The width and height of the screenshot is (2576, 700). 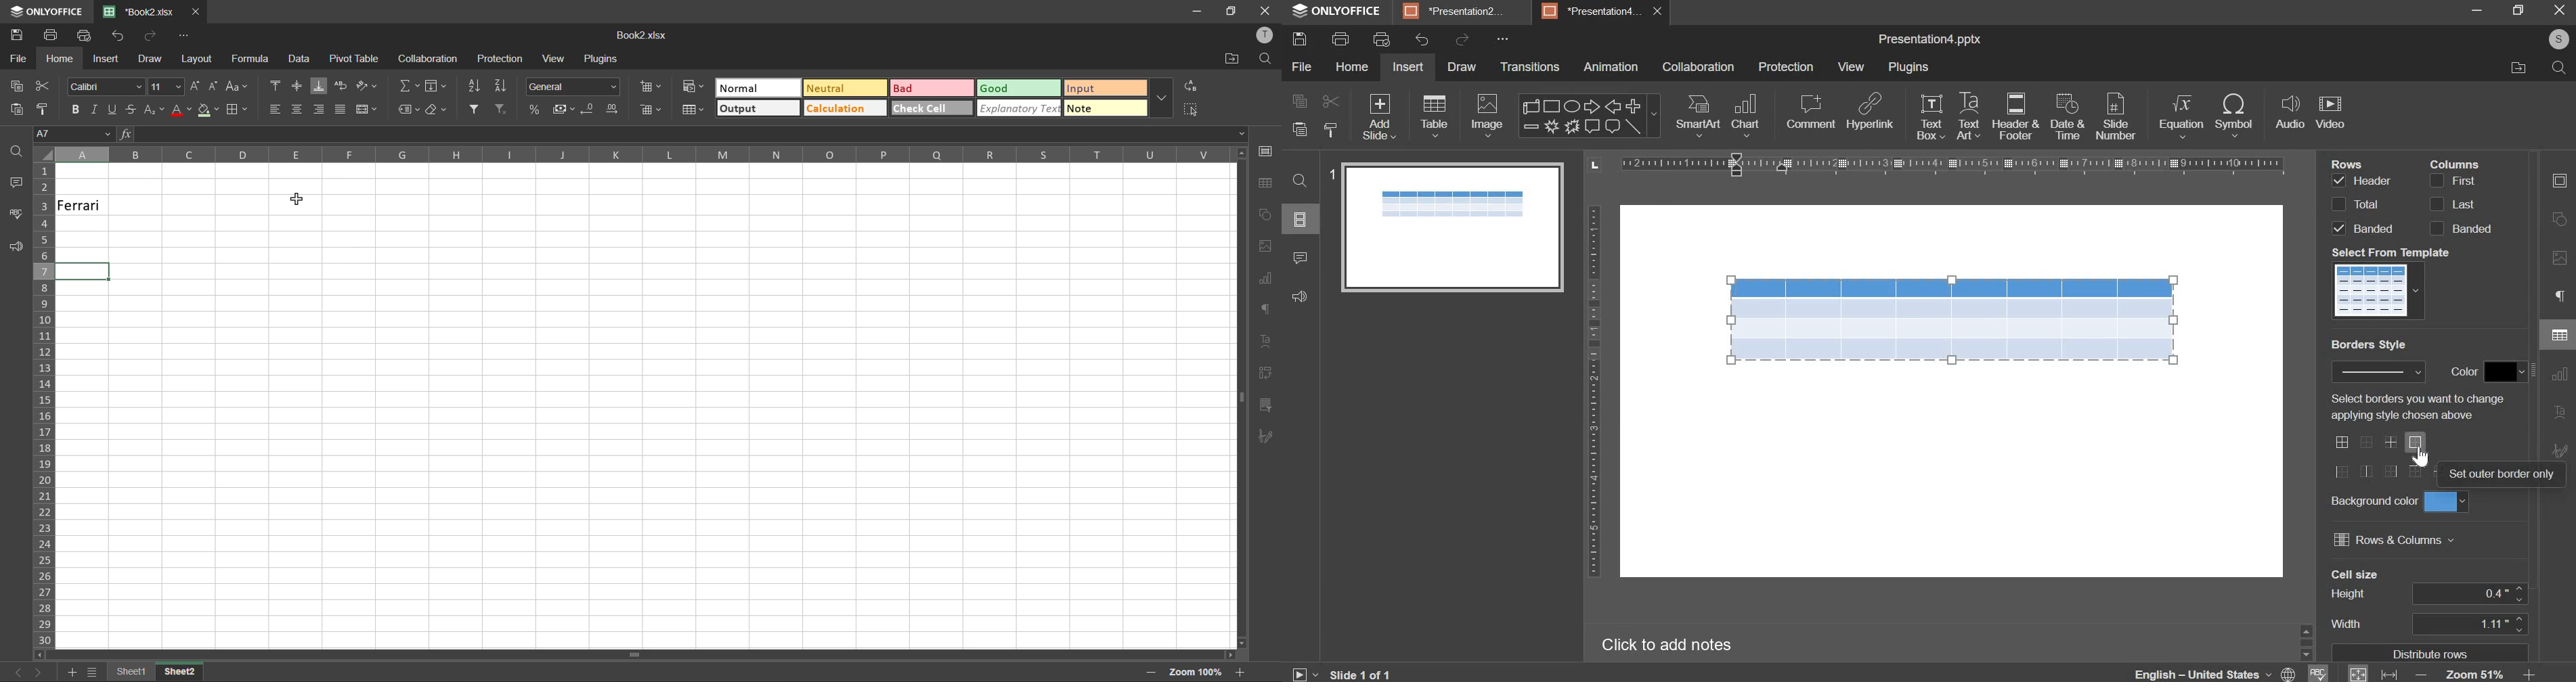 What do you see at coordinates (694, 110) in the screenshot?
I see `format as table` at bounding box center [694, 110].